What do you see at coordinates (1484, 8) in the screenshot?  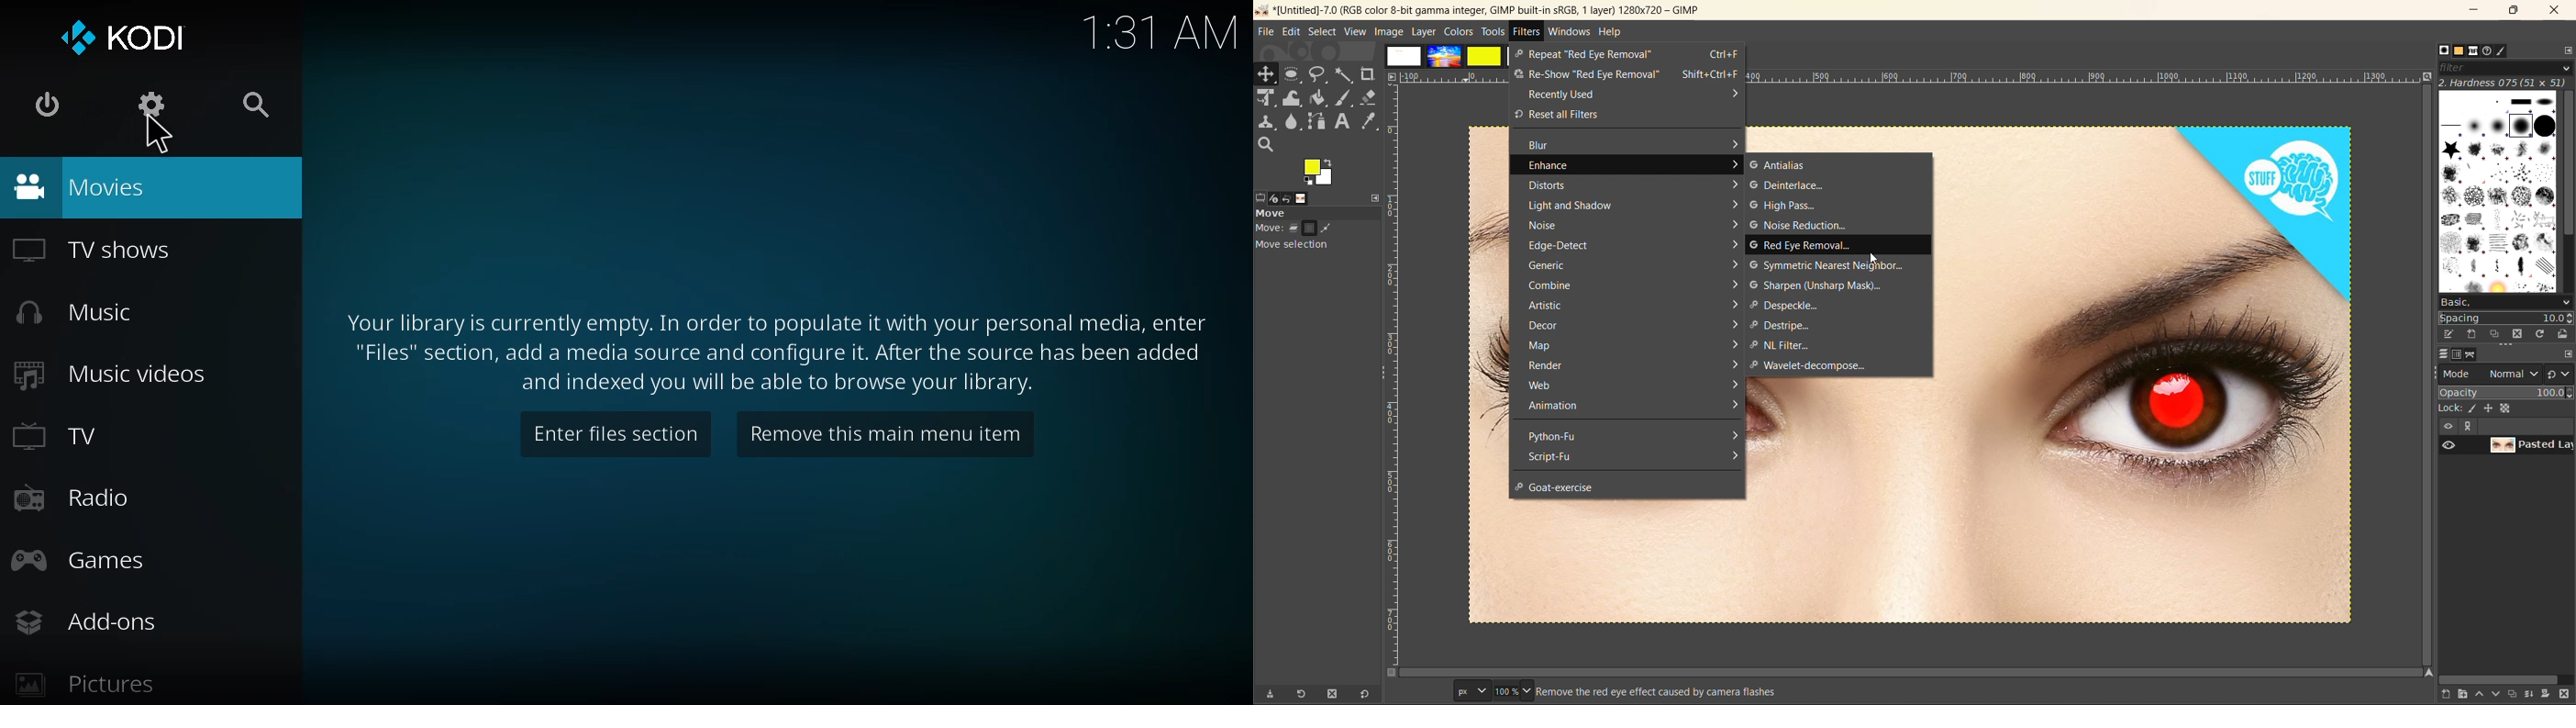 I see `app name and file name` at bounding box center [1484, 8].